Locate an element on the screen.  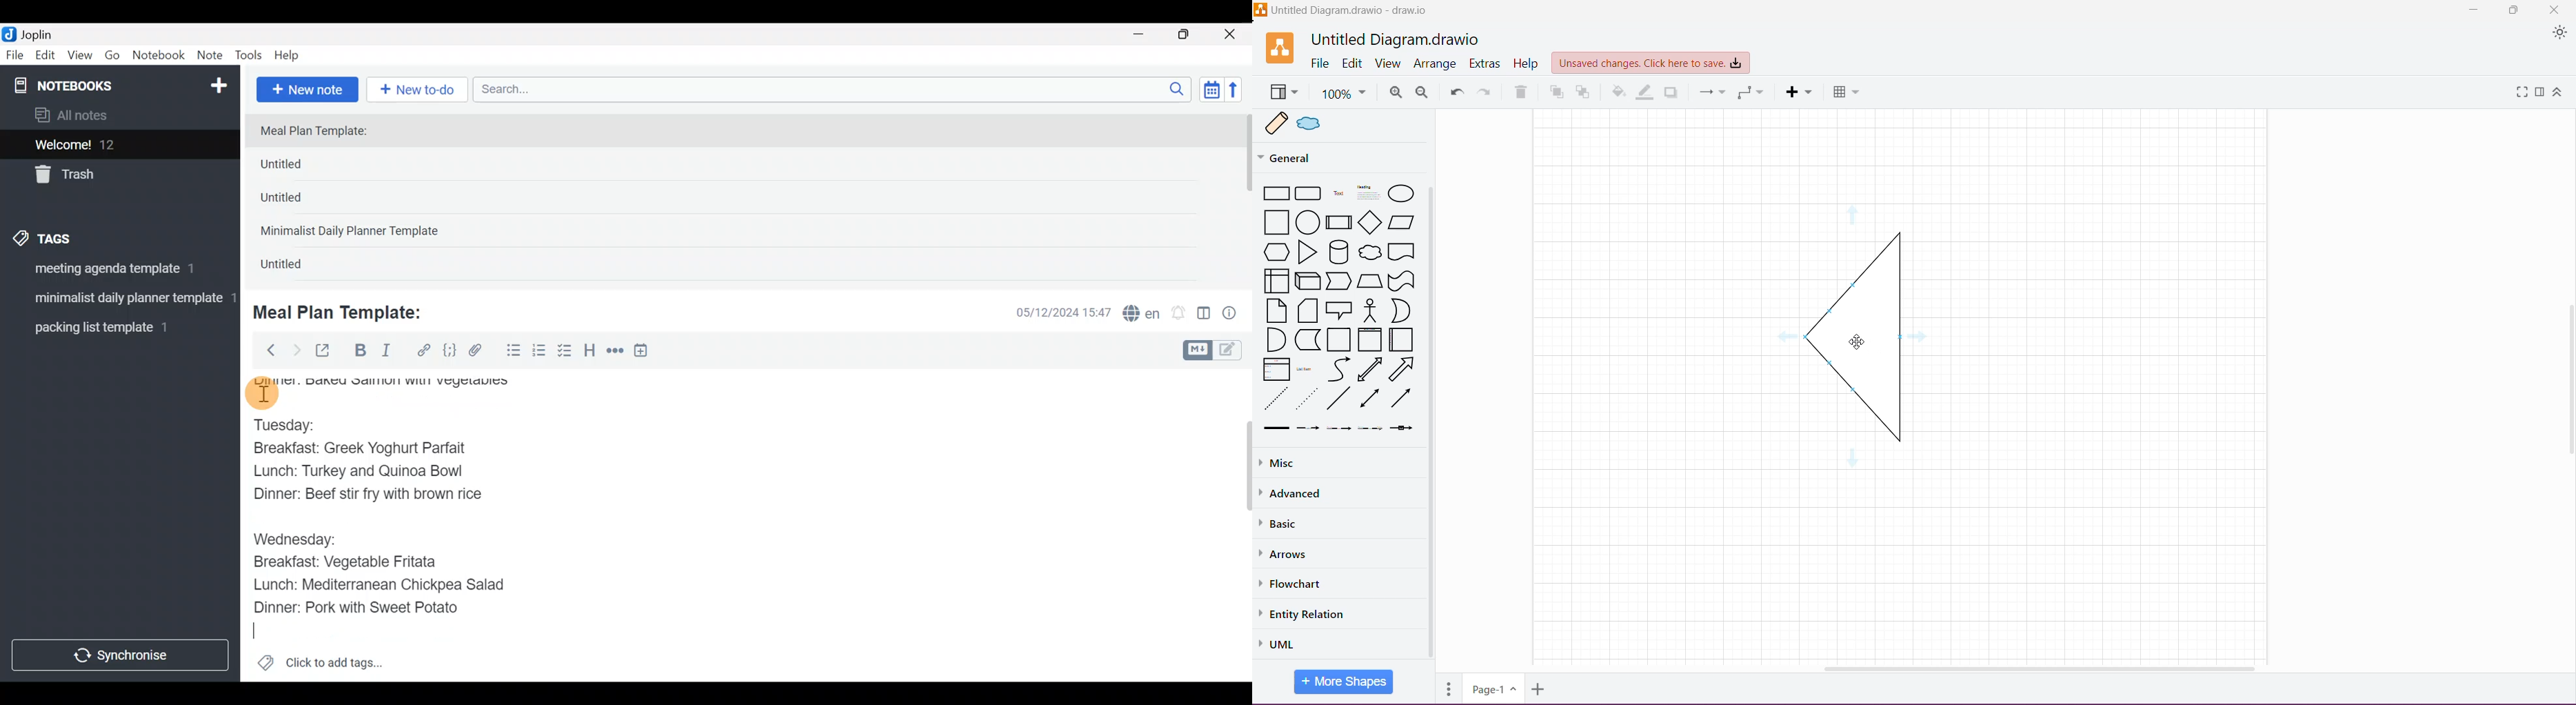
To Front is located at coordinates (1555, 92).